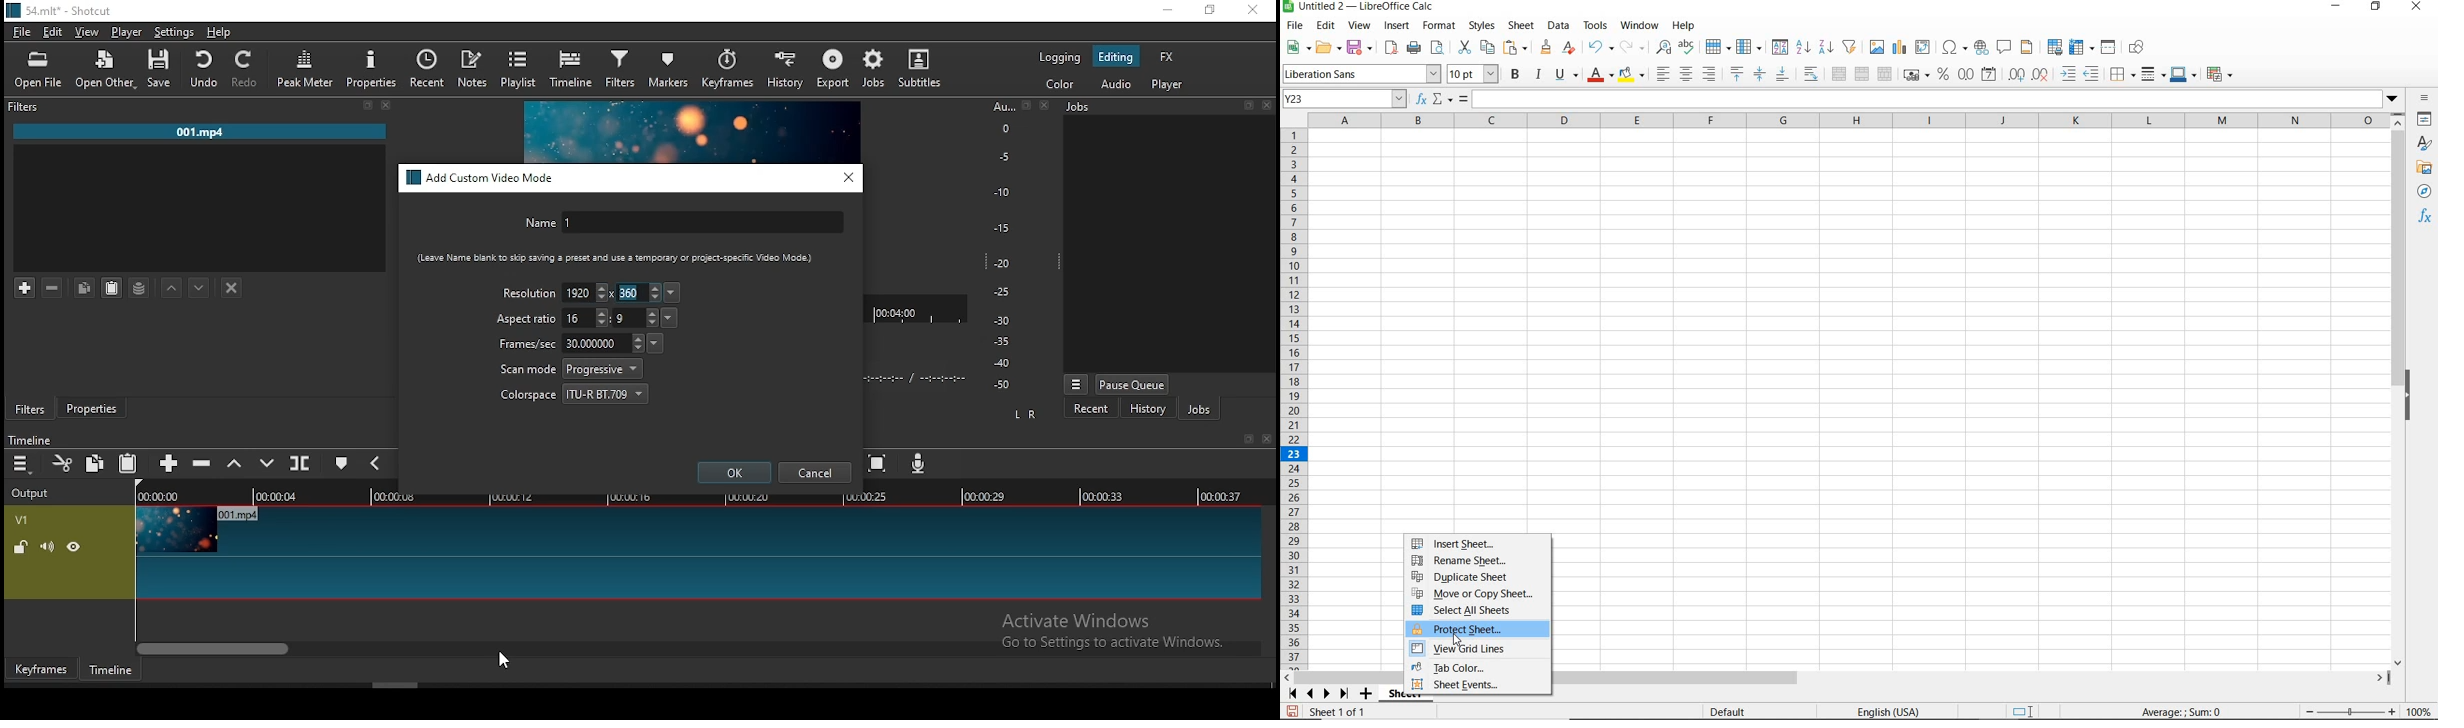 The width and height of the screenshot is (2464, 728). Describe the element at coordinates (1084, 620) in the screenshot. I see `Active Windows` at that location.